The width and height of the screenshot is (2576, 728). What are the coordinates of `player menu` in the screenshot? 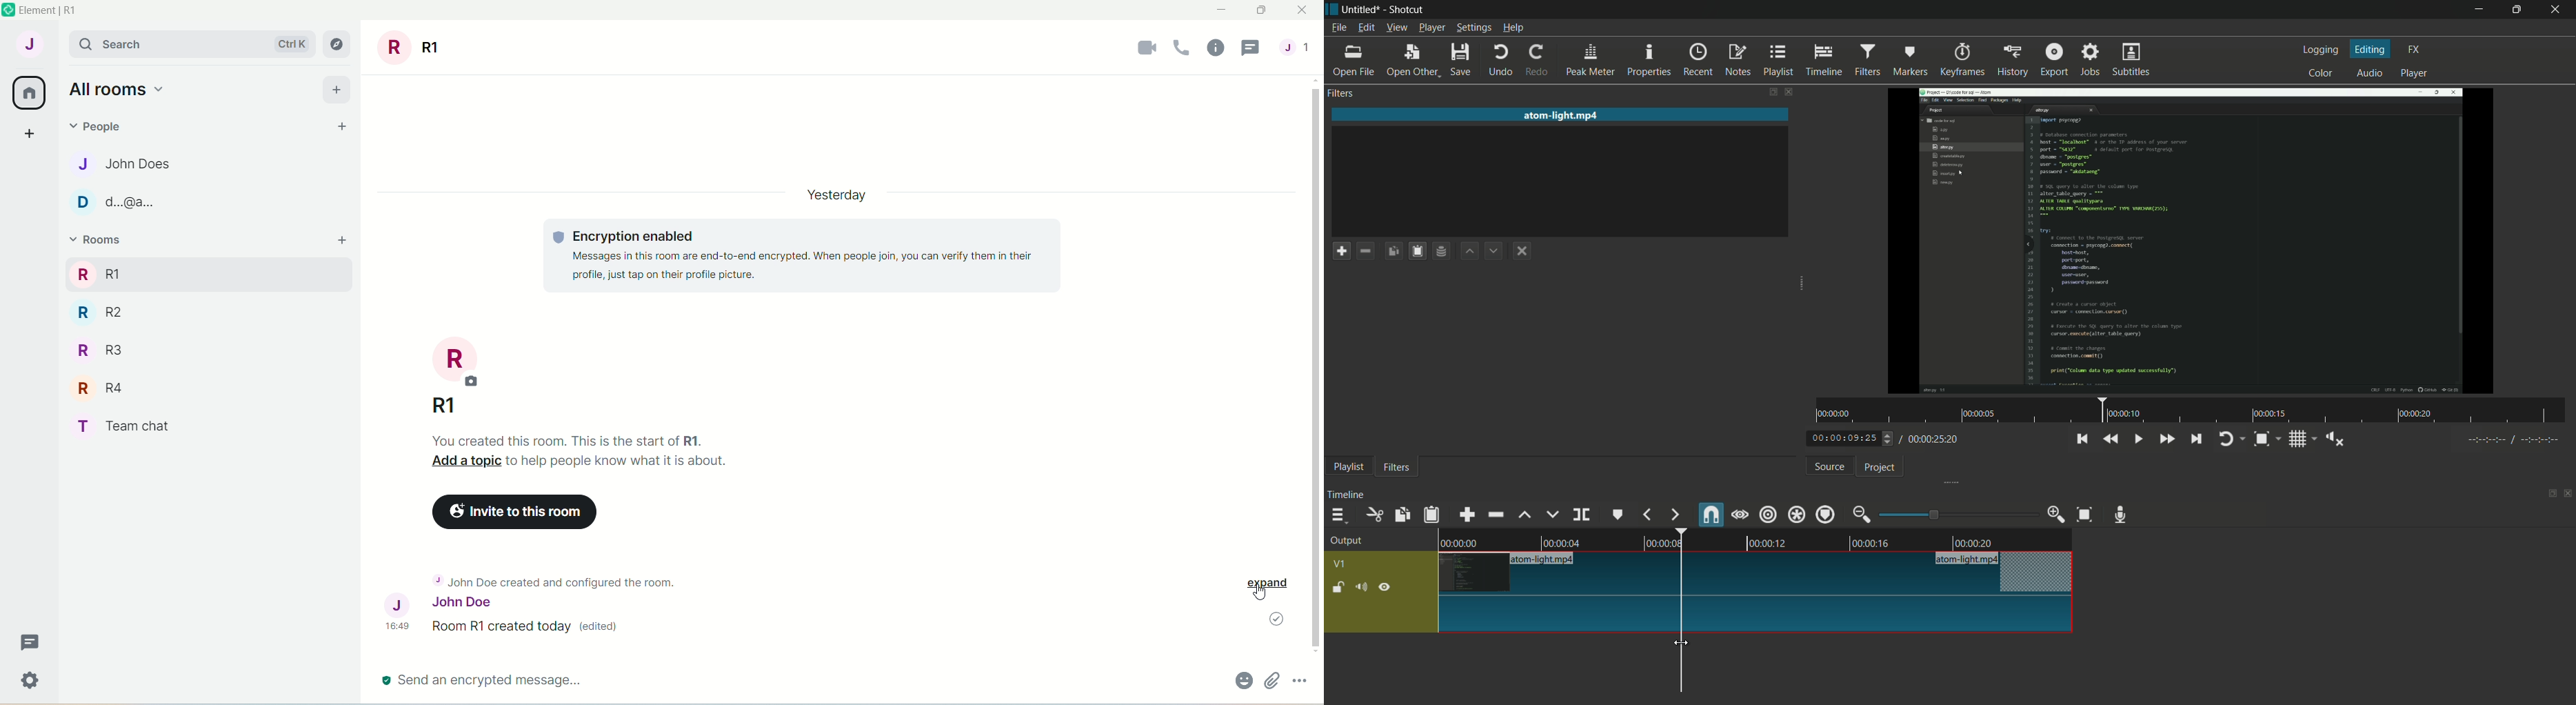 It's located at (1432, 27).